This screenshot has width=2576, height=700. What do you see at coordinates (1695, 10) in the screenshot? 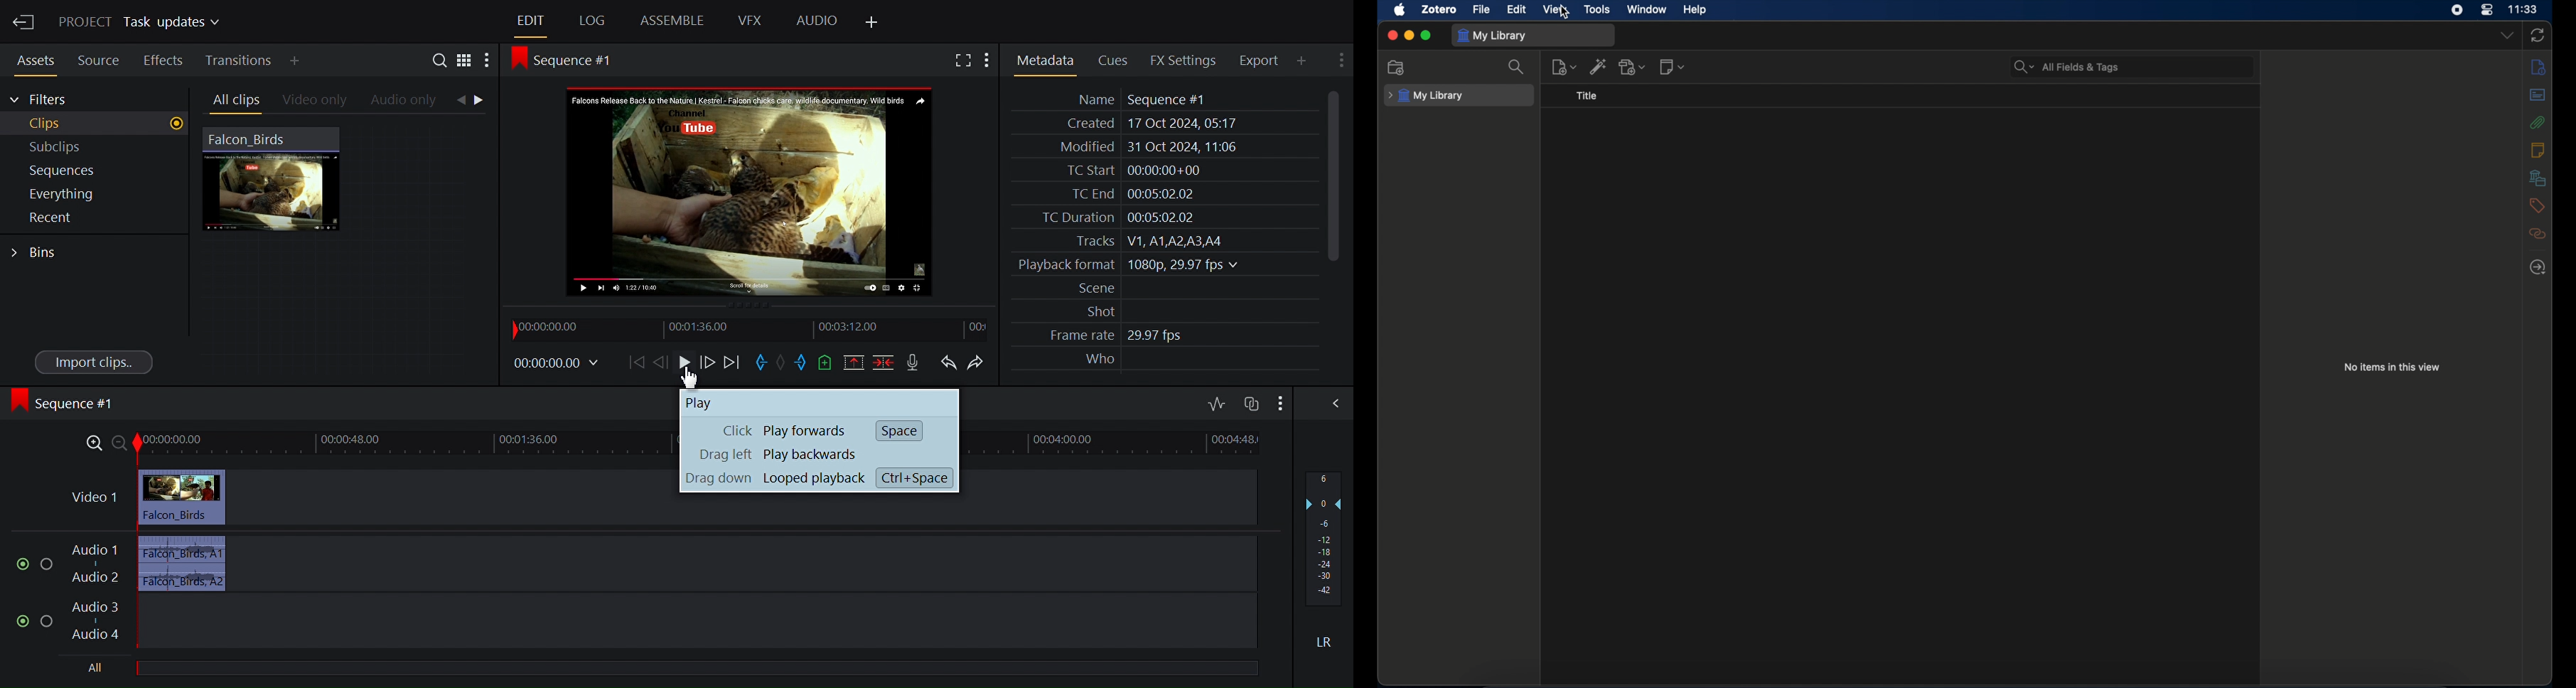
I see `help` at bounding box center [1695, 10].